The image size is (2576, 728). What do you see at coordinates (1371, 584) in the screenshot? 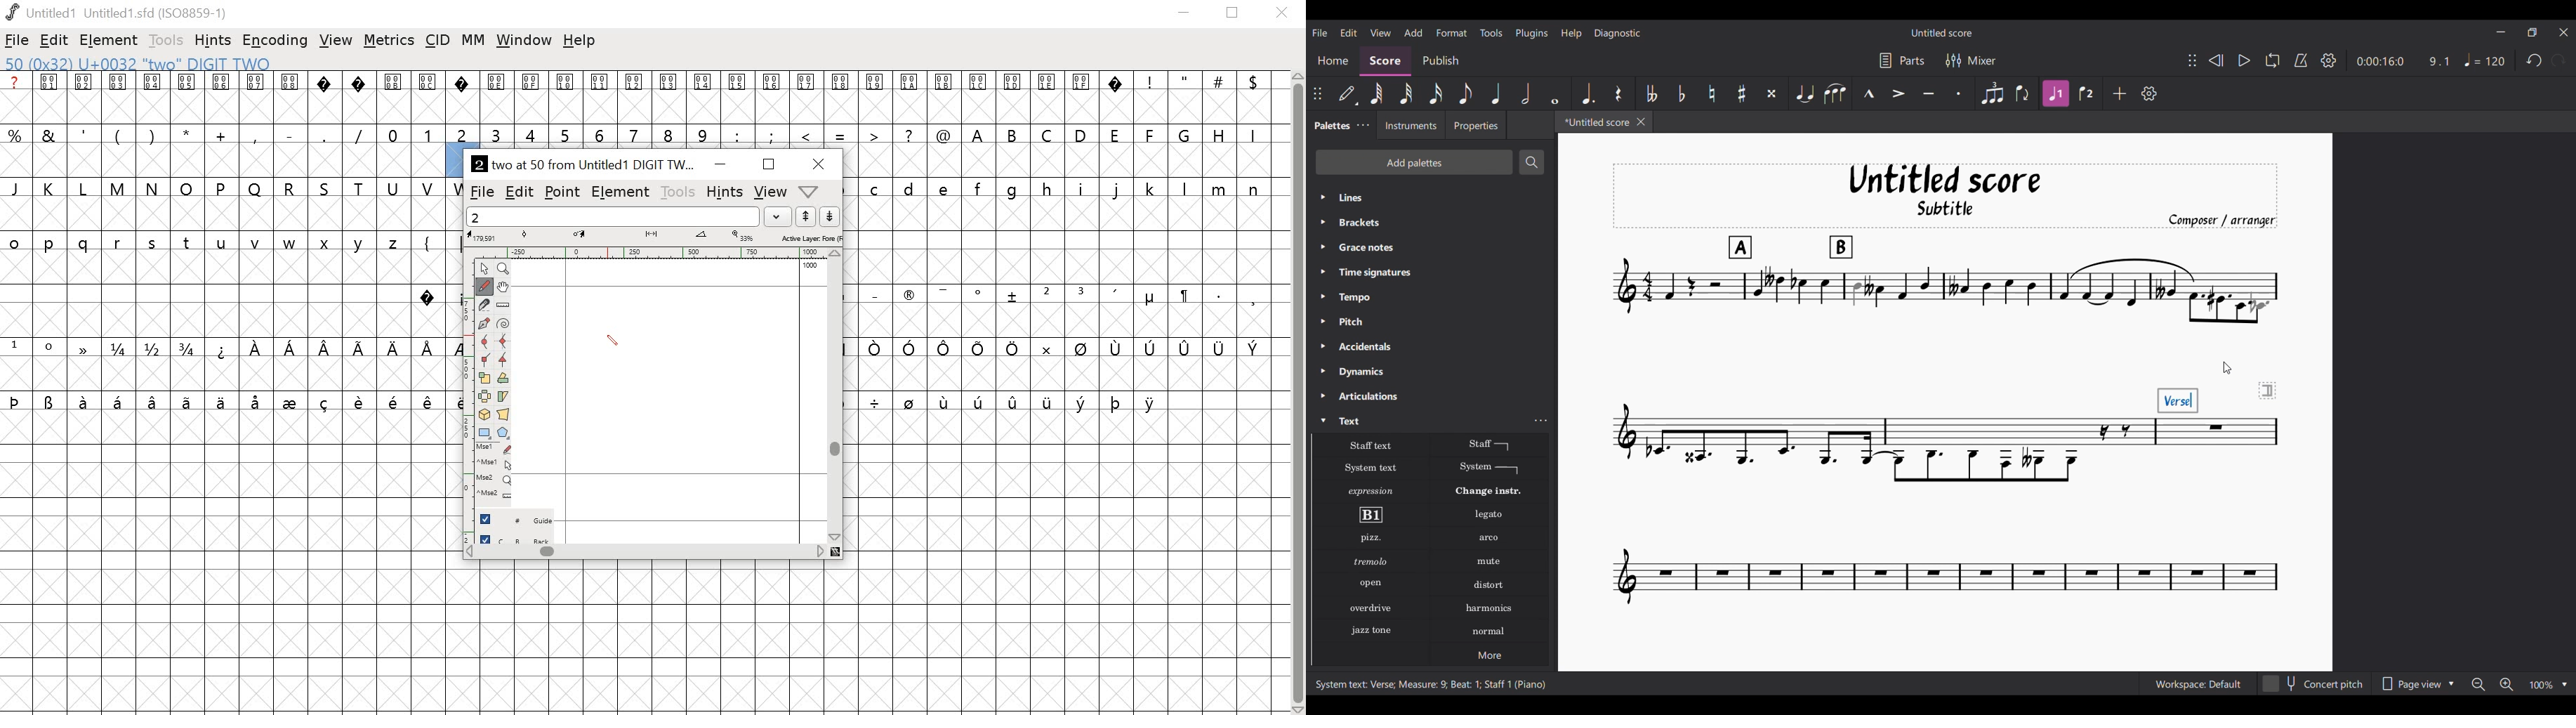
I see `Open` at bounding box center [1371, 584].